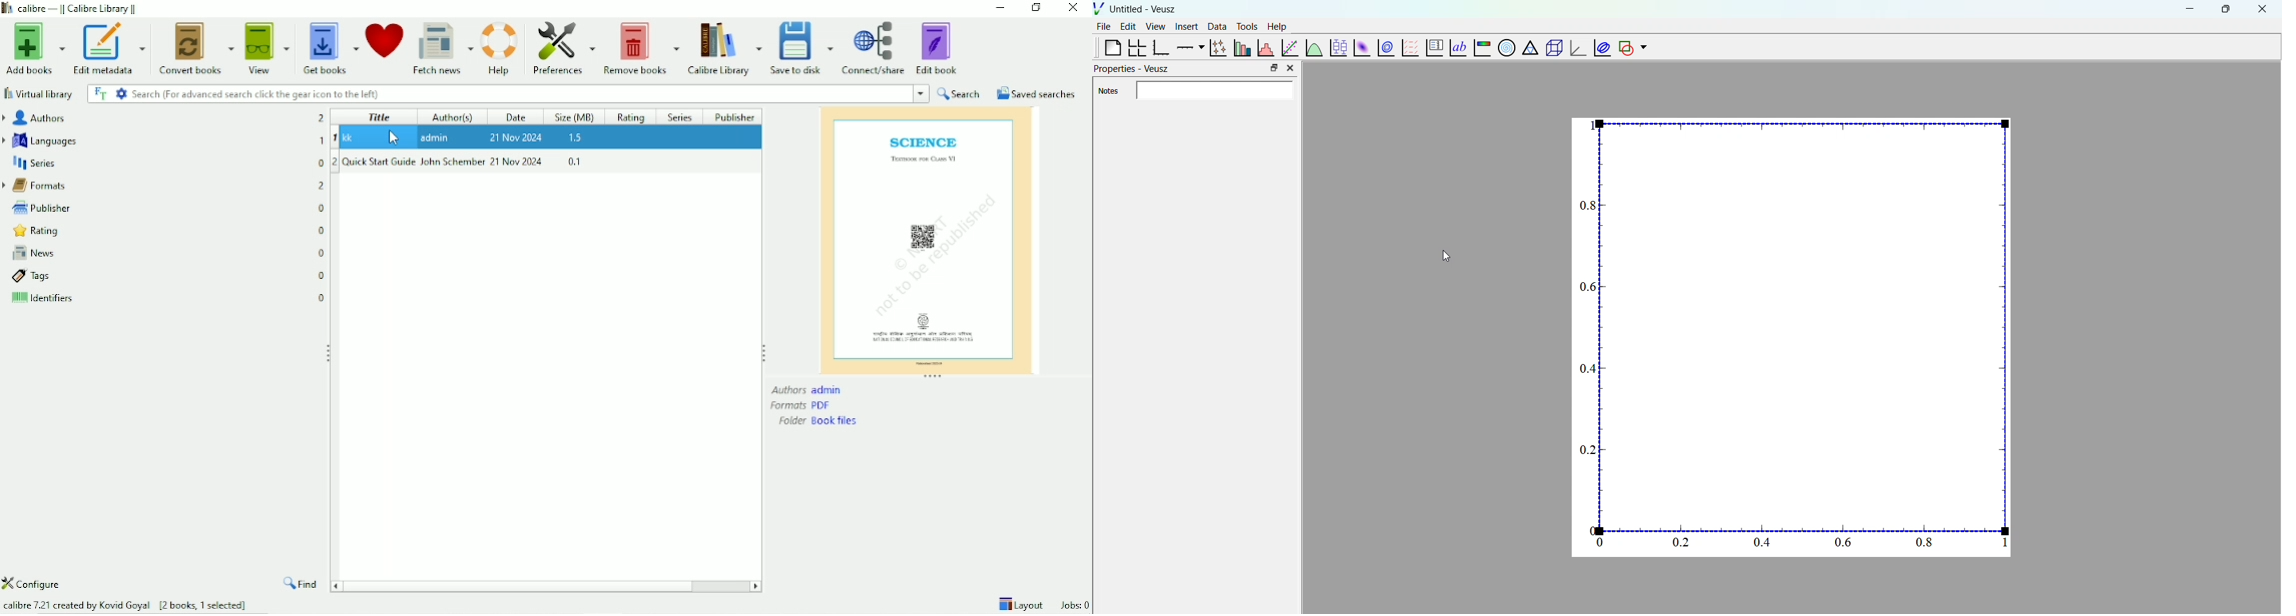 This screenshot has height=616, width=2296. Describe the element at coordinates (922, 93) in the screenshot. I see `dropdown` at that location.